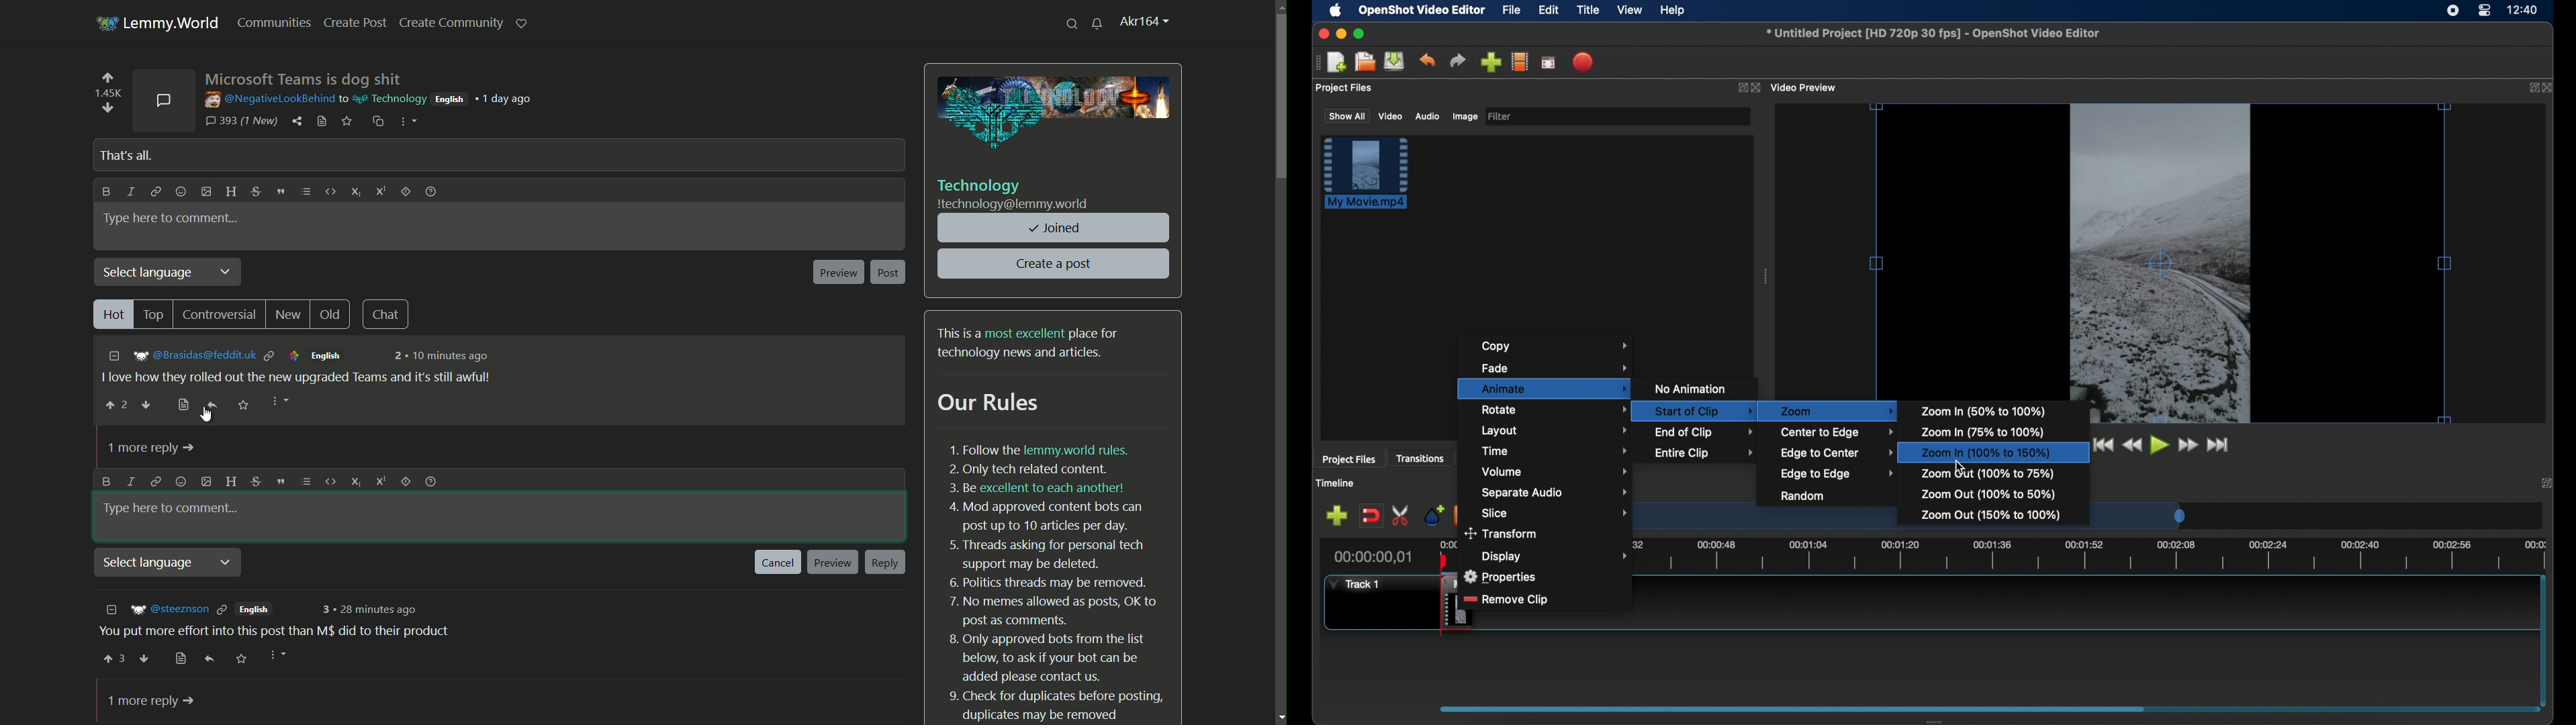 The width and height of the screenshot is (2576, 728). What do you see at coordinates (304, 482) in the screenshot?
I see `list` at bounding box center [304, 482].